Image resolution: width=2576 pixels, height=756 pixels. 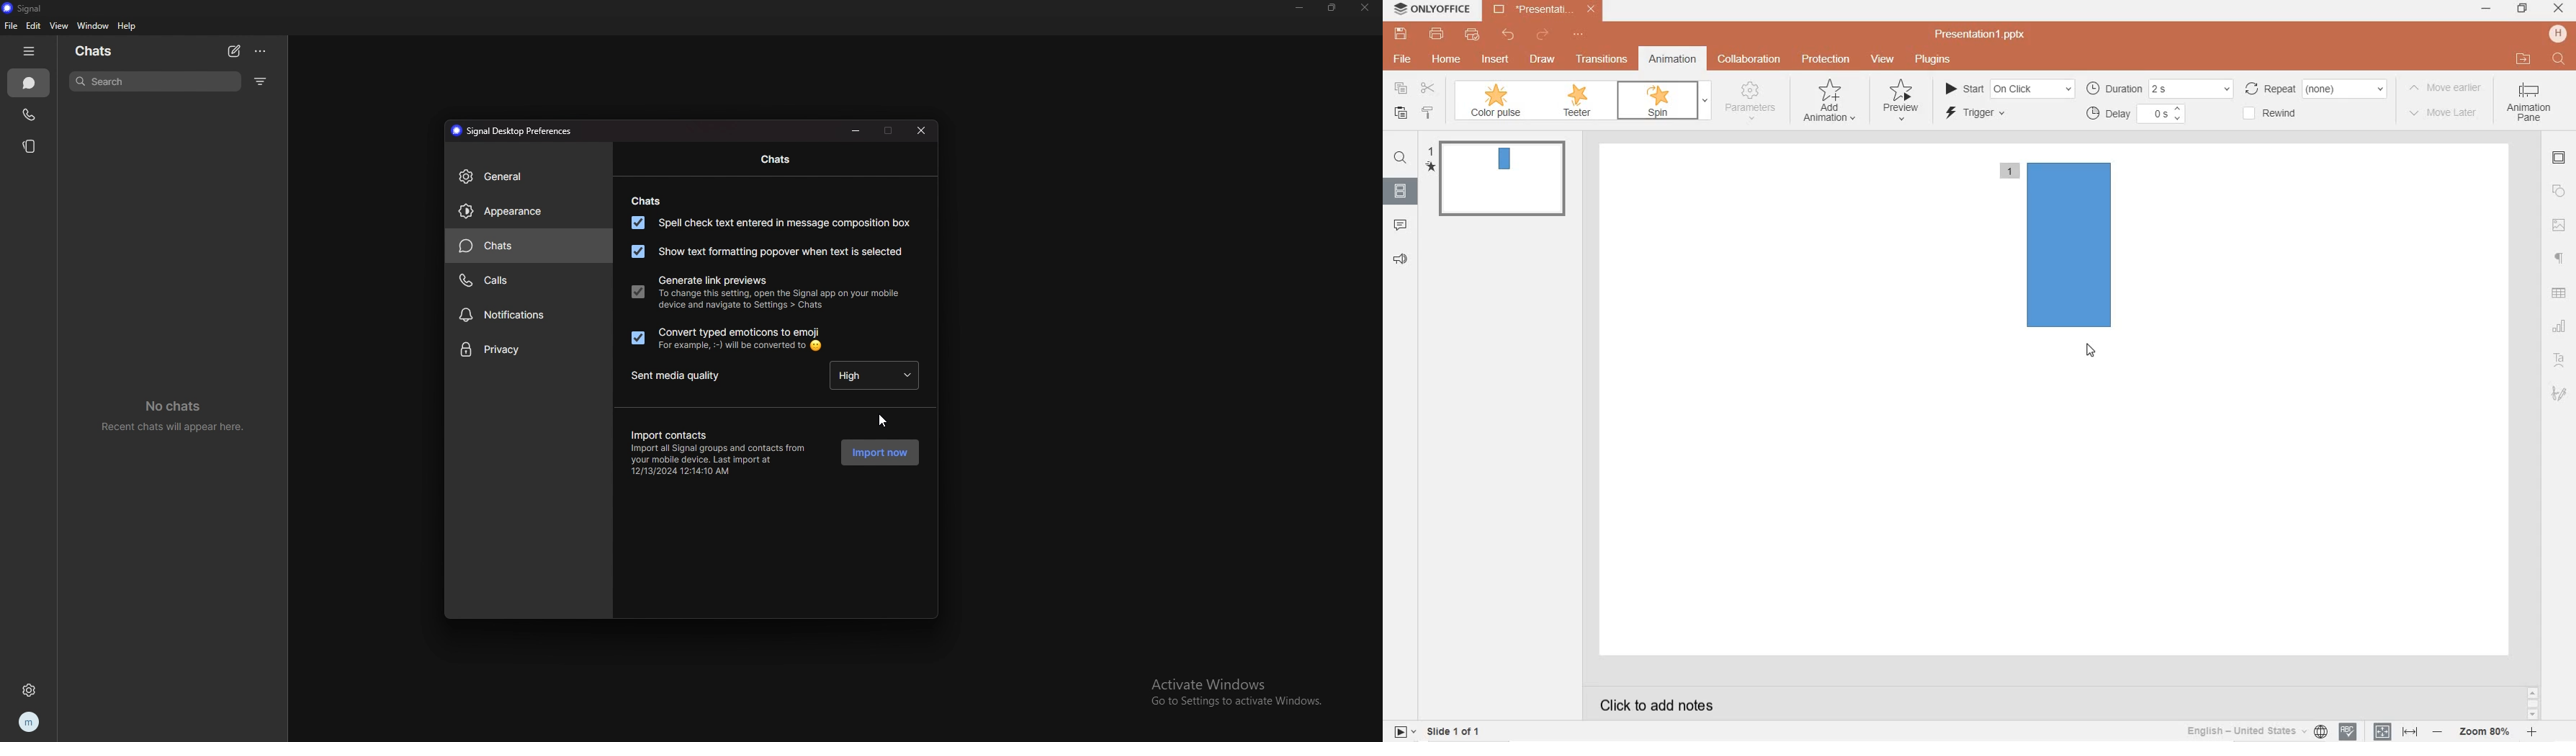 What do you see at coordinates (95, 50) in the screenshot?
I see `chats` at bounding box center [95, 50].